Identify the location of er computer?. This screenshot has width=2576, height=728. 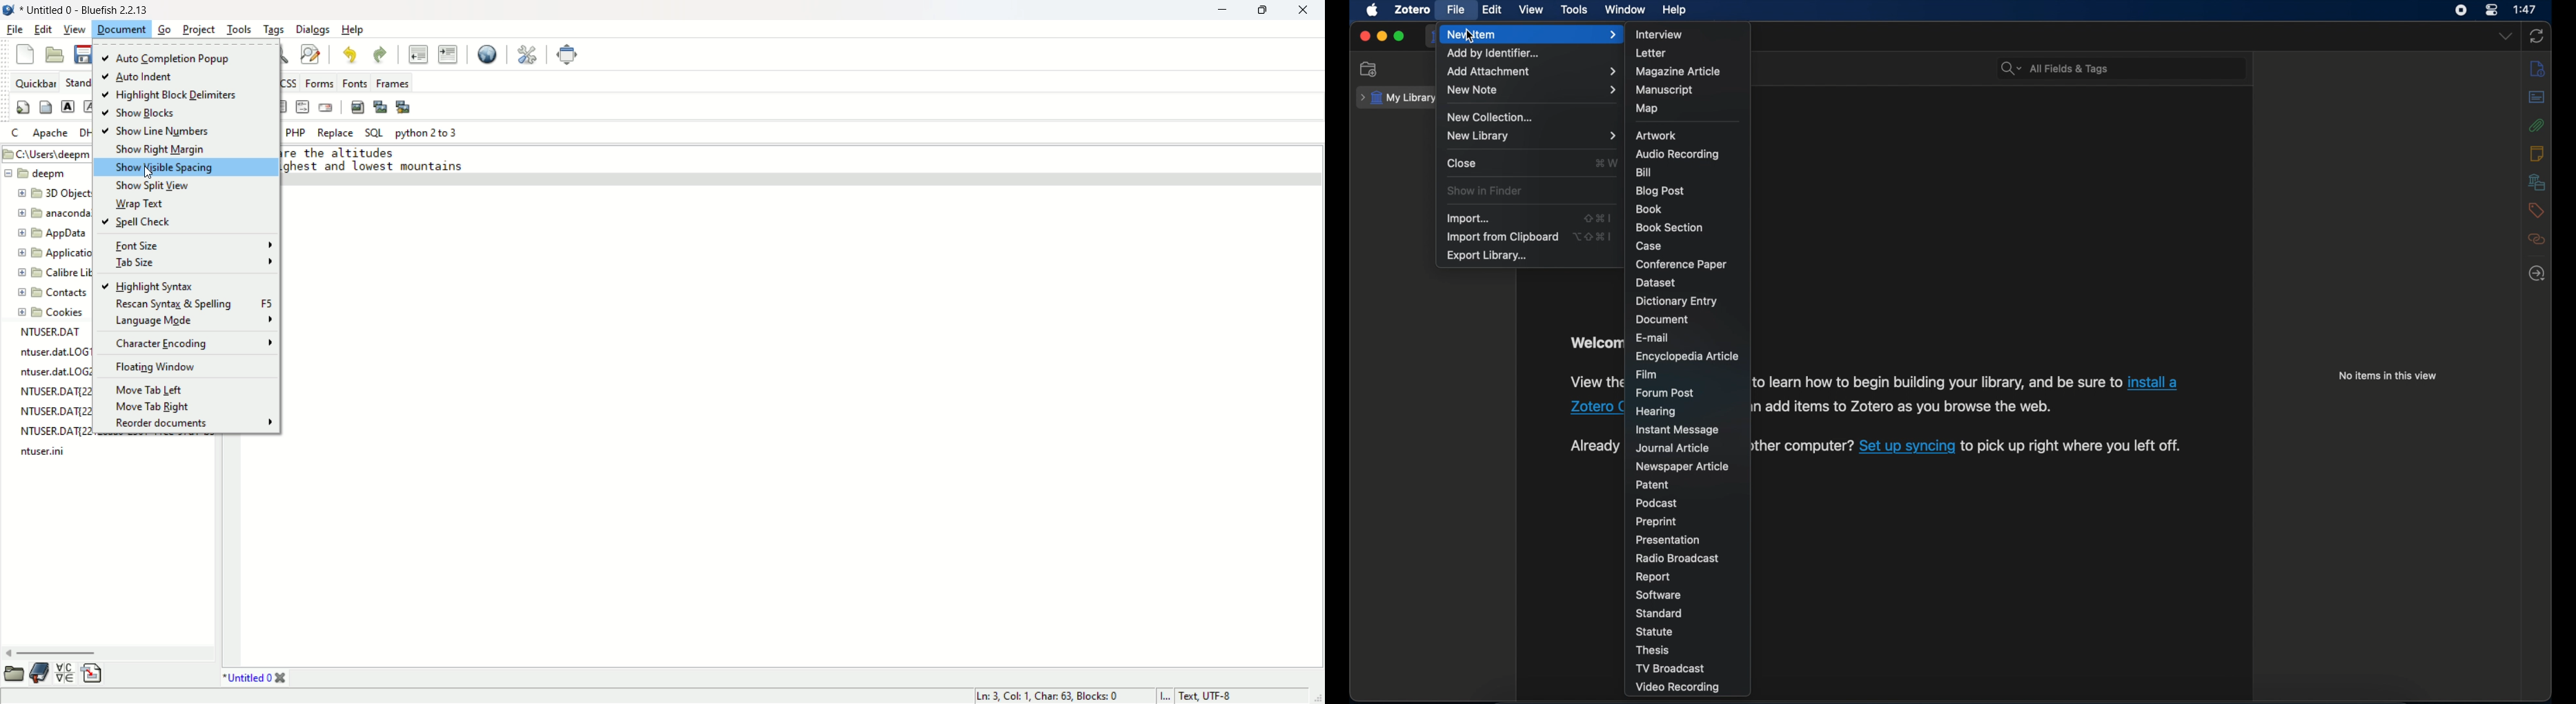
(1805, 445).